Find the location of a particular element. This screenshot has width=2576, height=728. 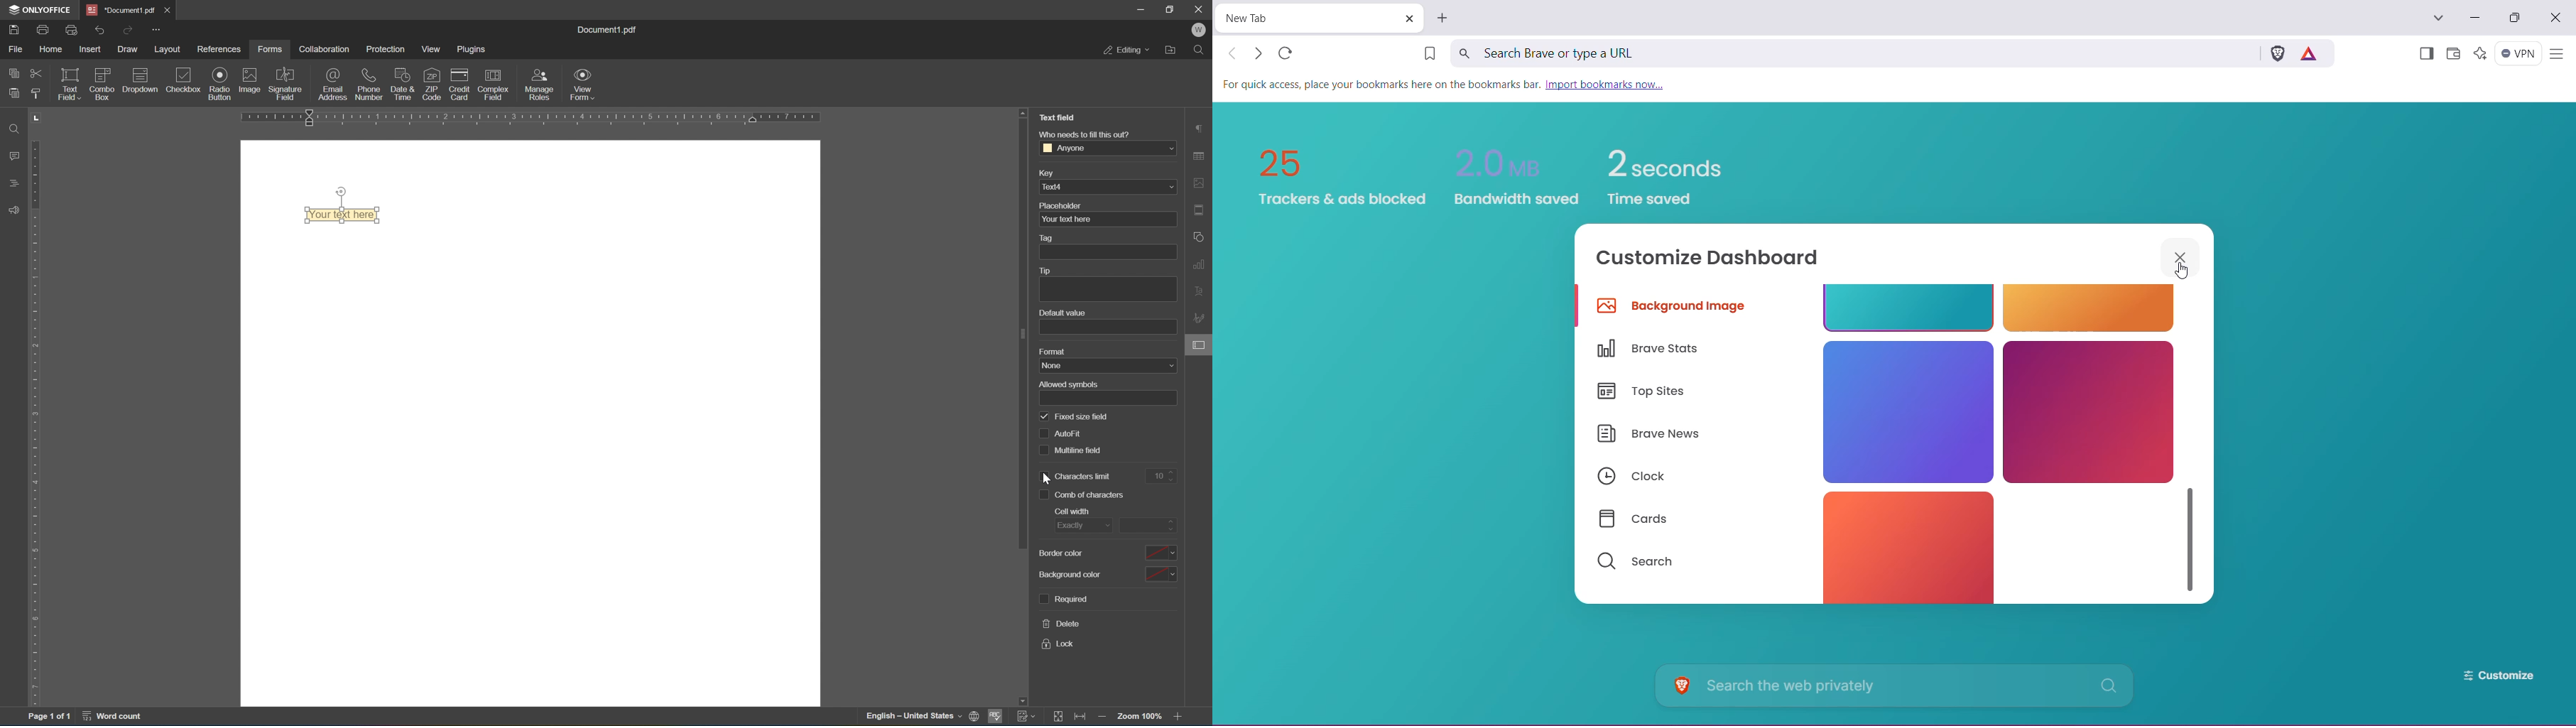

autofit is located at coordinates (1070, 434).